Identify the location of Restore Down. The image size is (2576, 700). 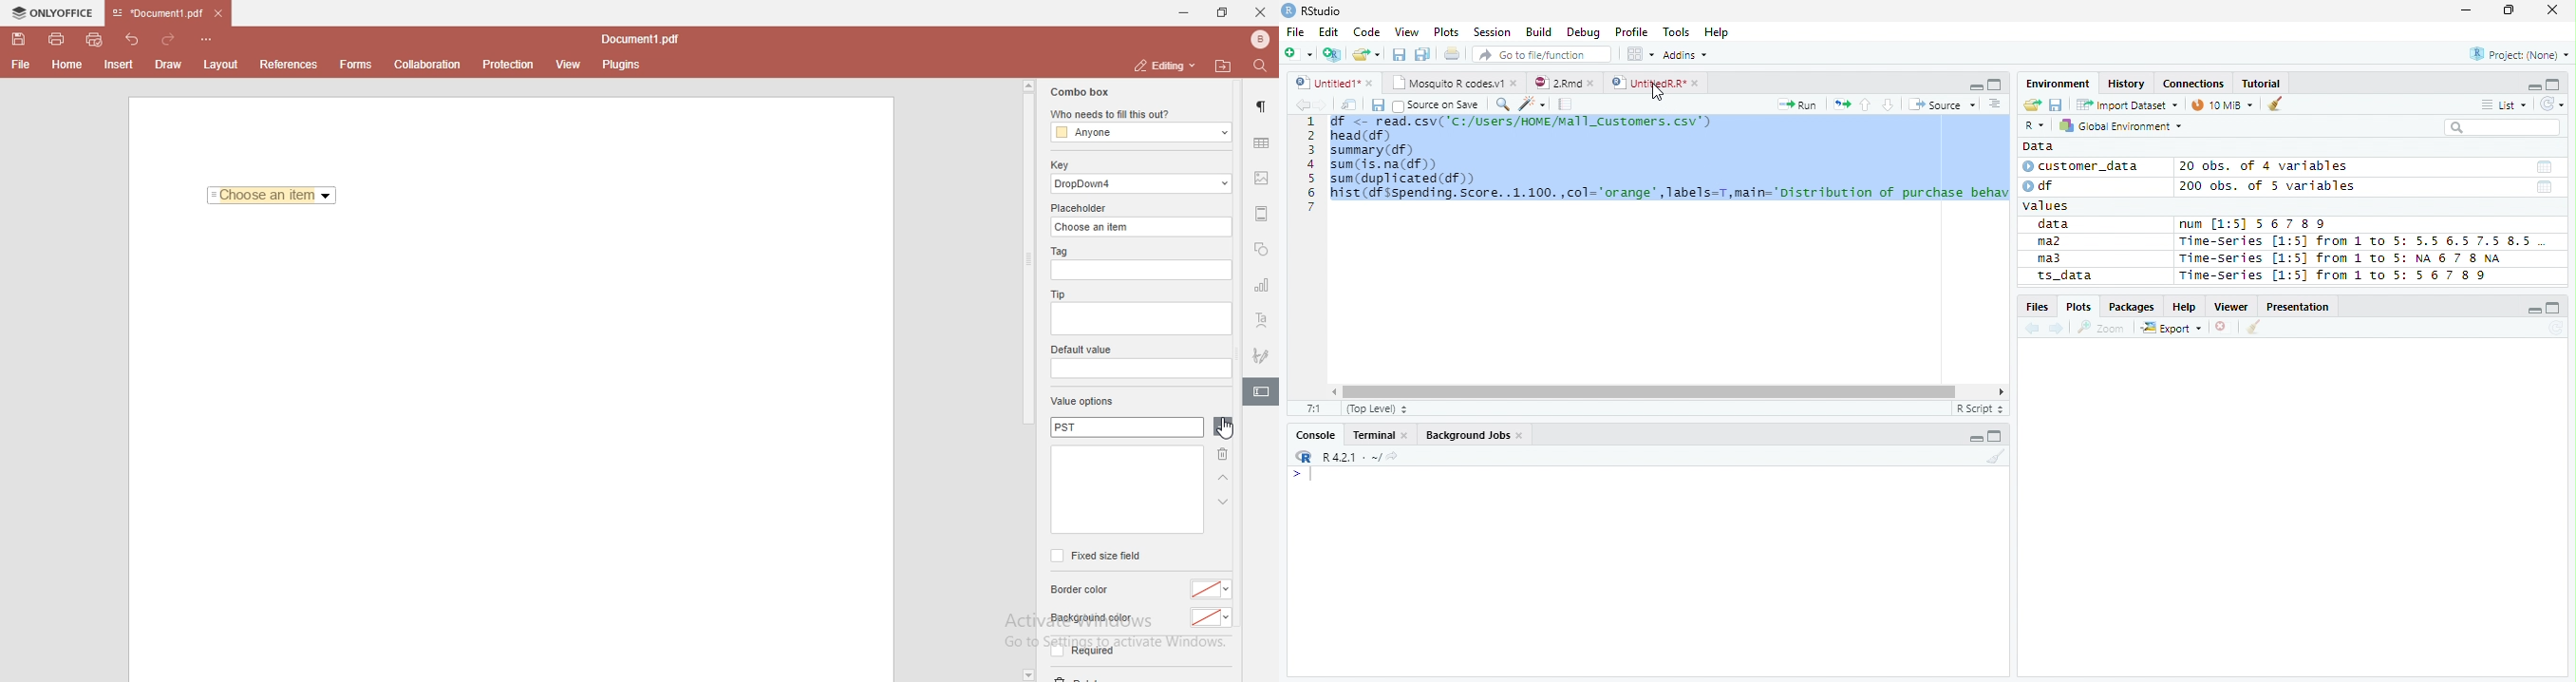
(2511, 10).